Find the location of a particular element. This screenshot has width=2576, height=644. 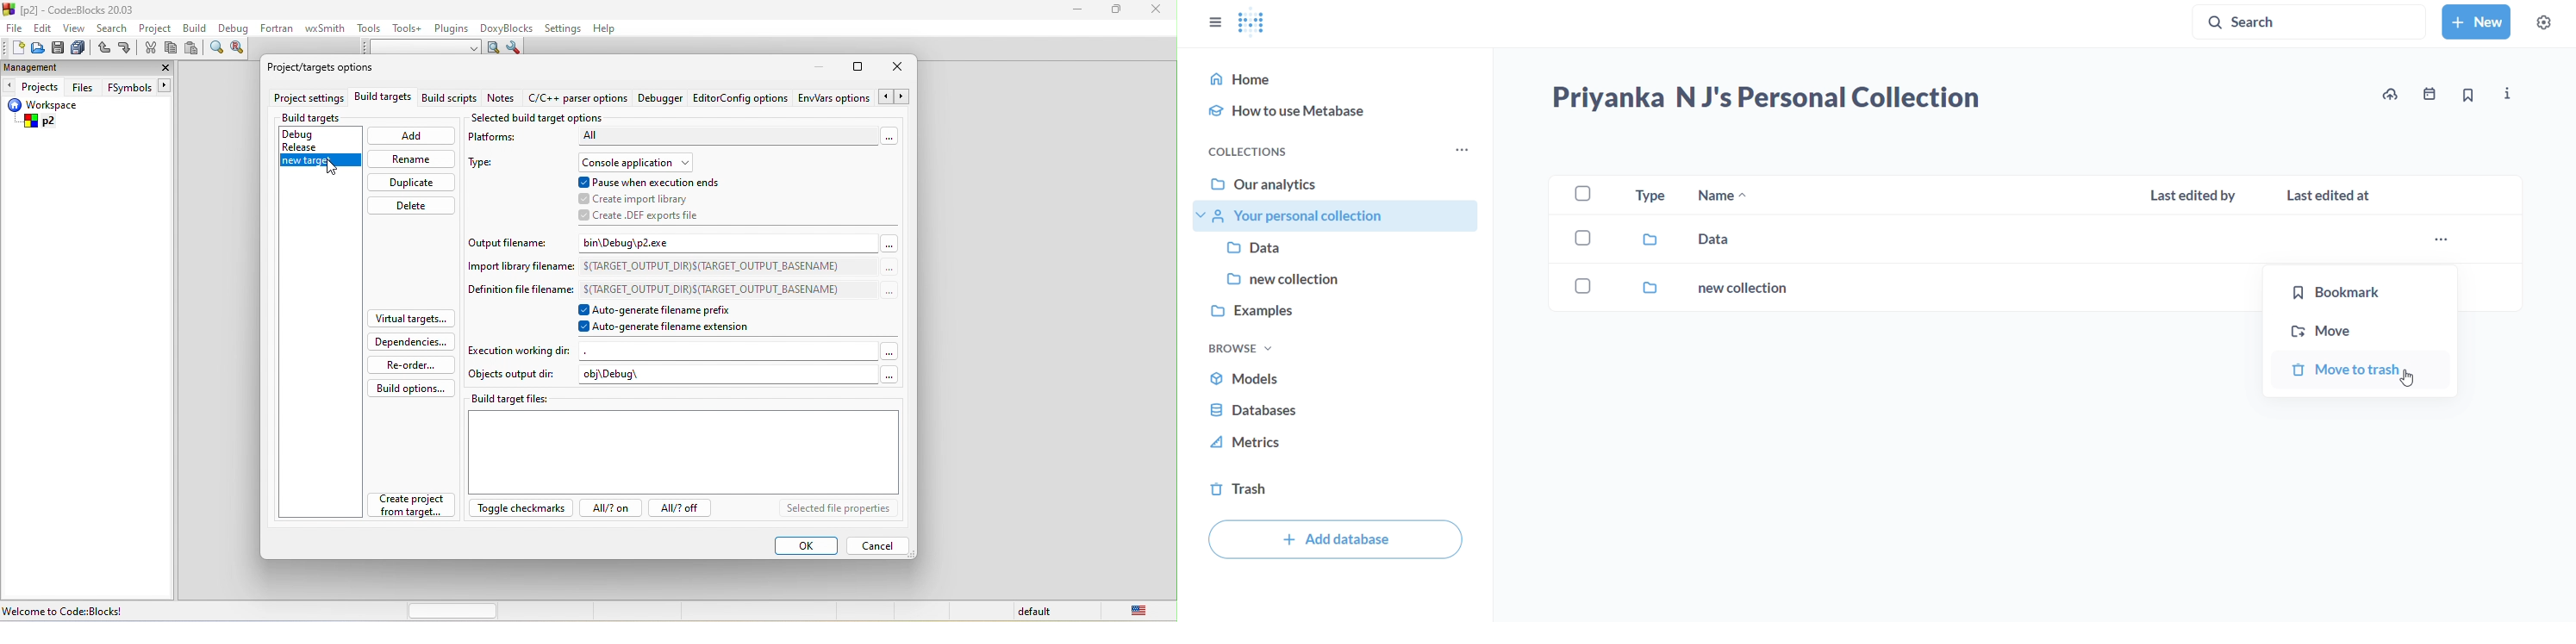

env option is located at coordinates (852, 99).